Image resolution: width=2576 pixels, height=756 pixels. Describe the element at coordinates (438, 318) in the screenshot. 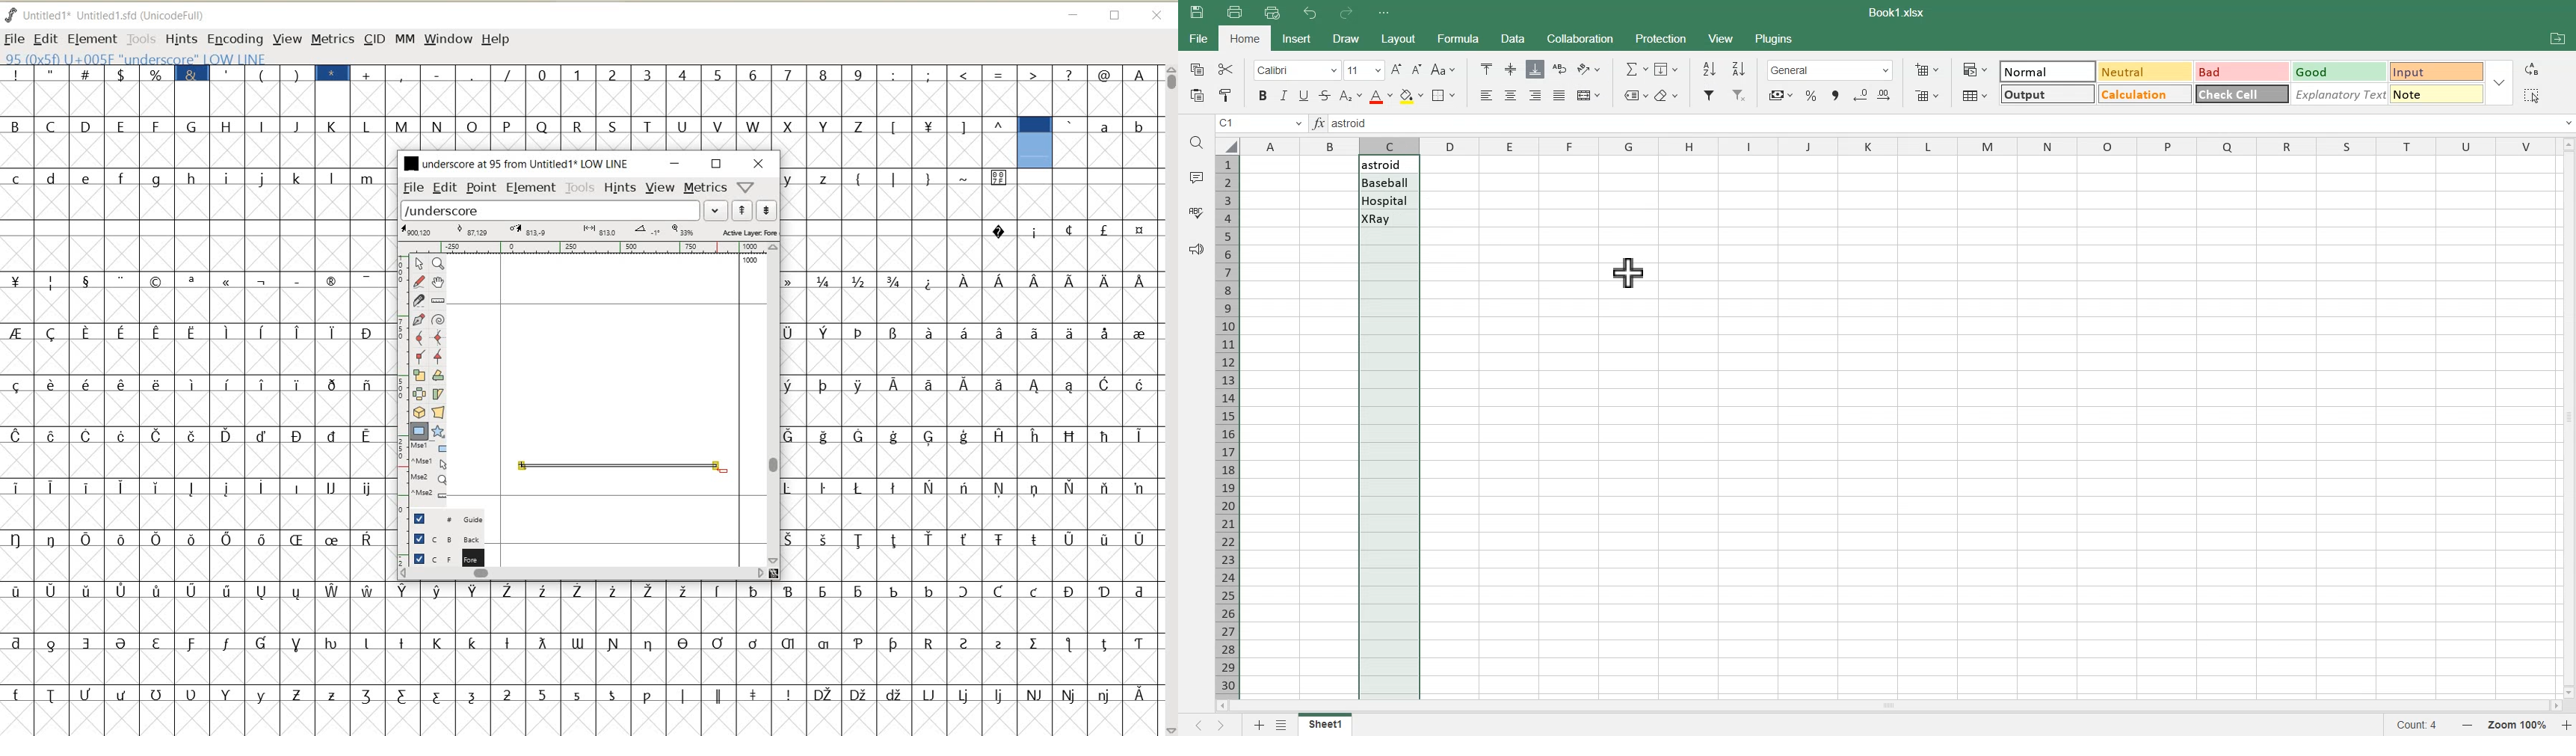

I see `change whether spiro is active or not` at that location.